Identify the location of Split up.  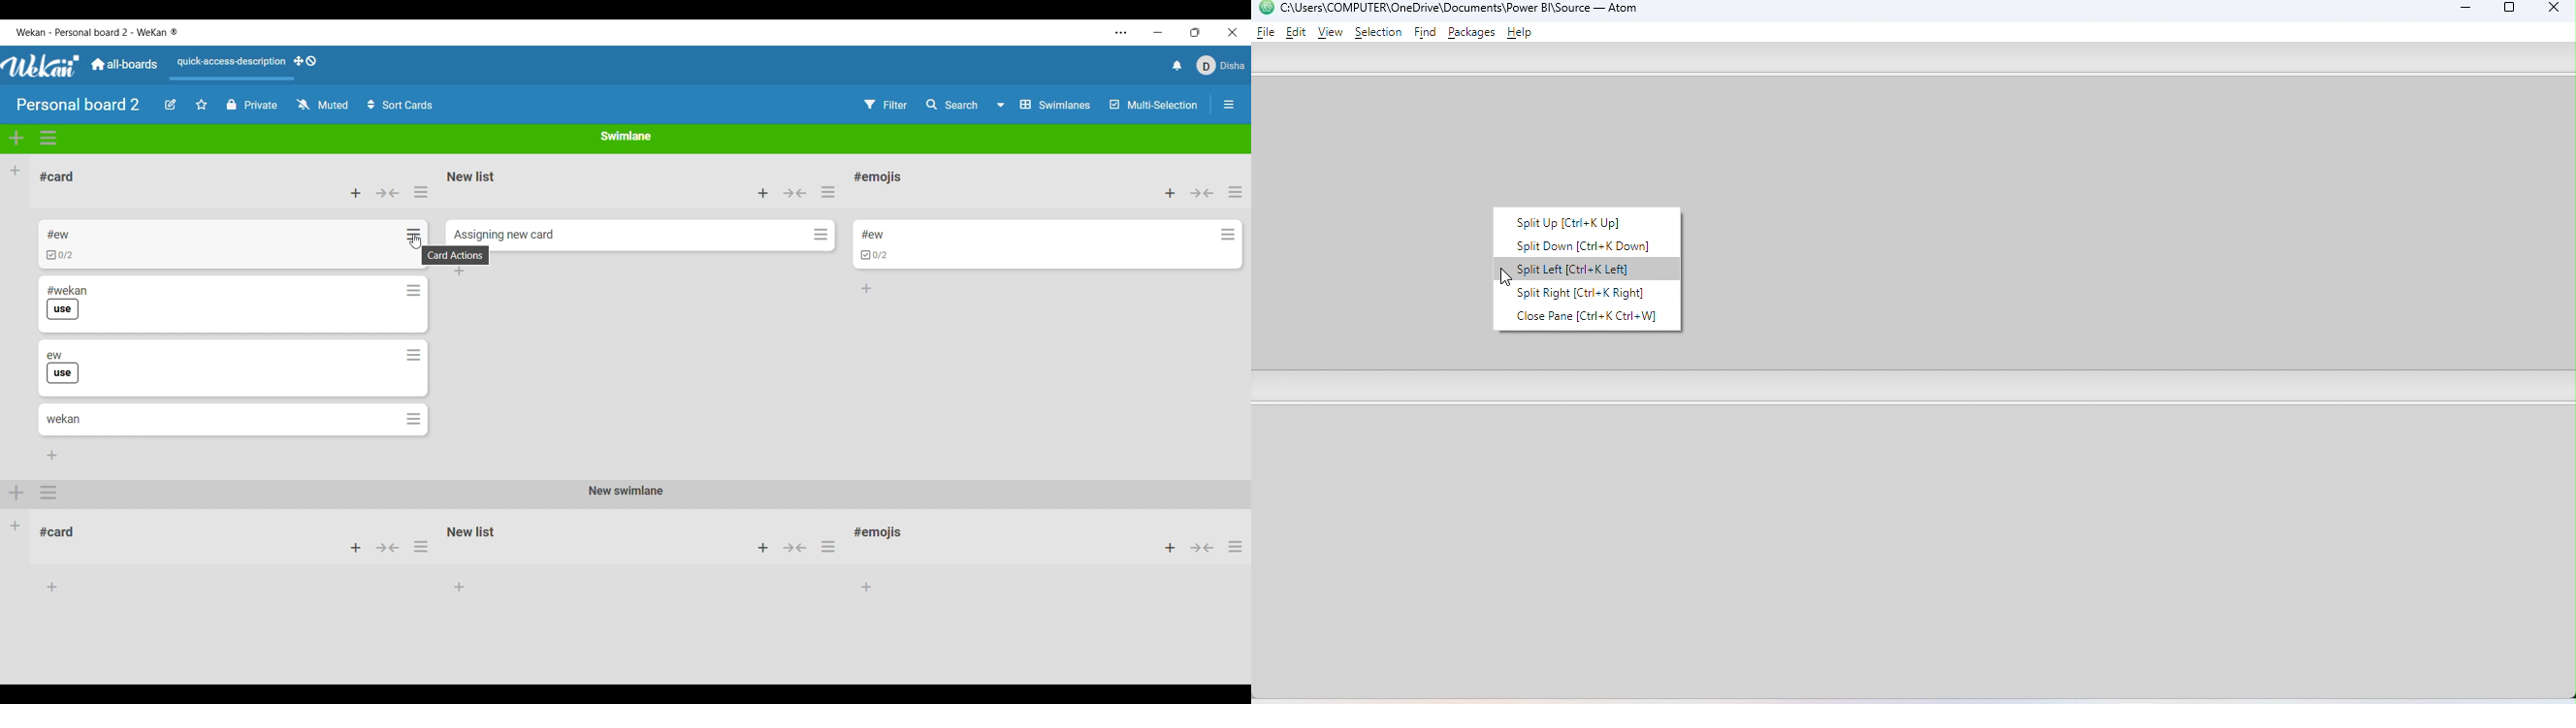
(1584, 219).